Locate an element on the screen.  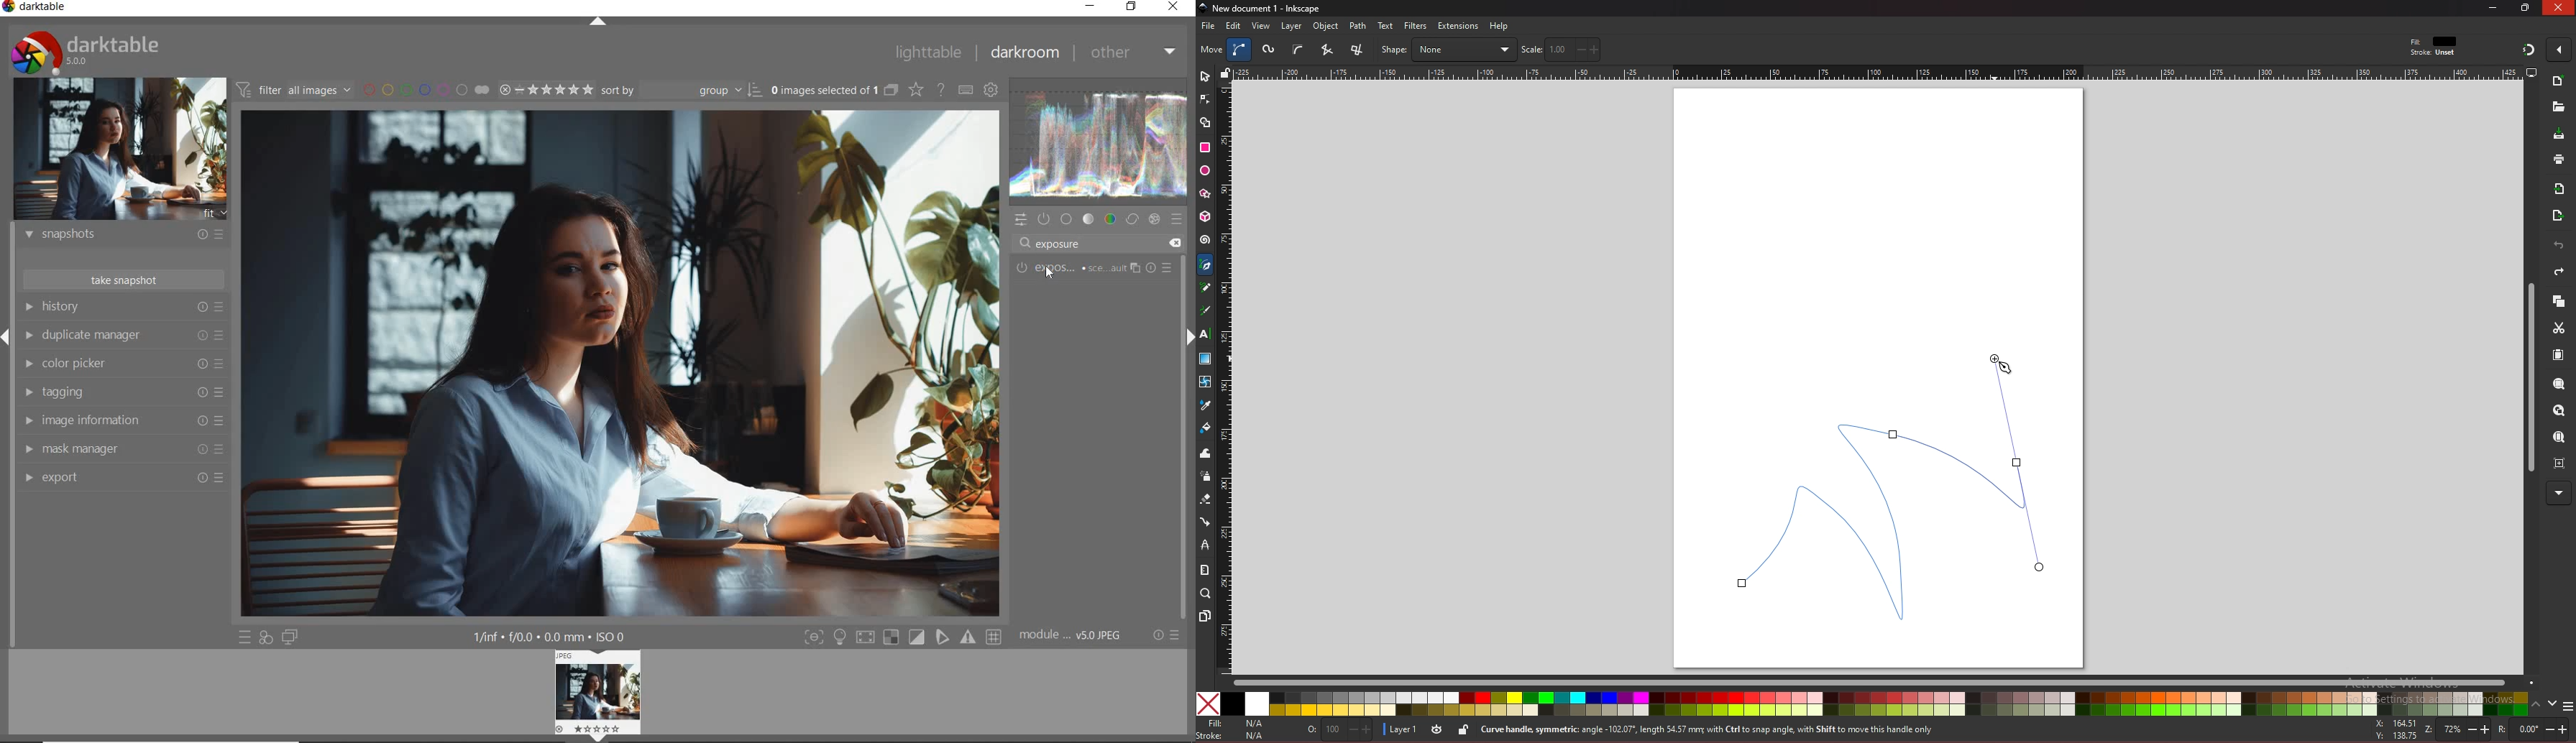
zoom centre page is located at coordinates (2561, 462).